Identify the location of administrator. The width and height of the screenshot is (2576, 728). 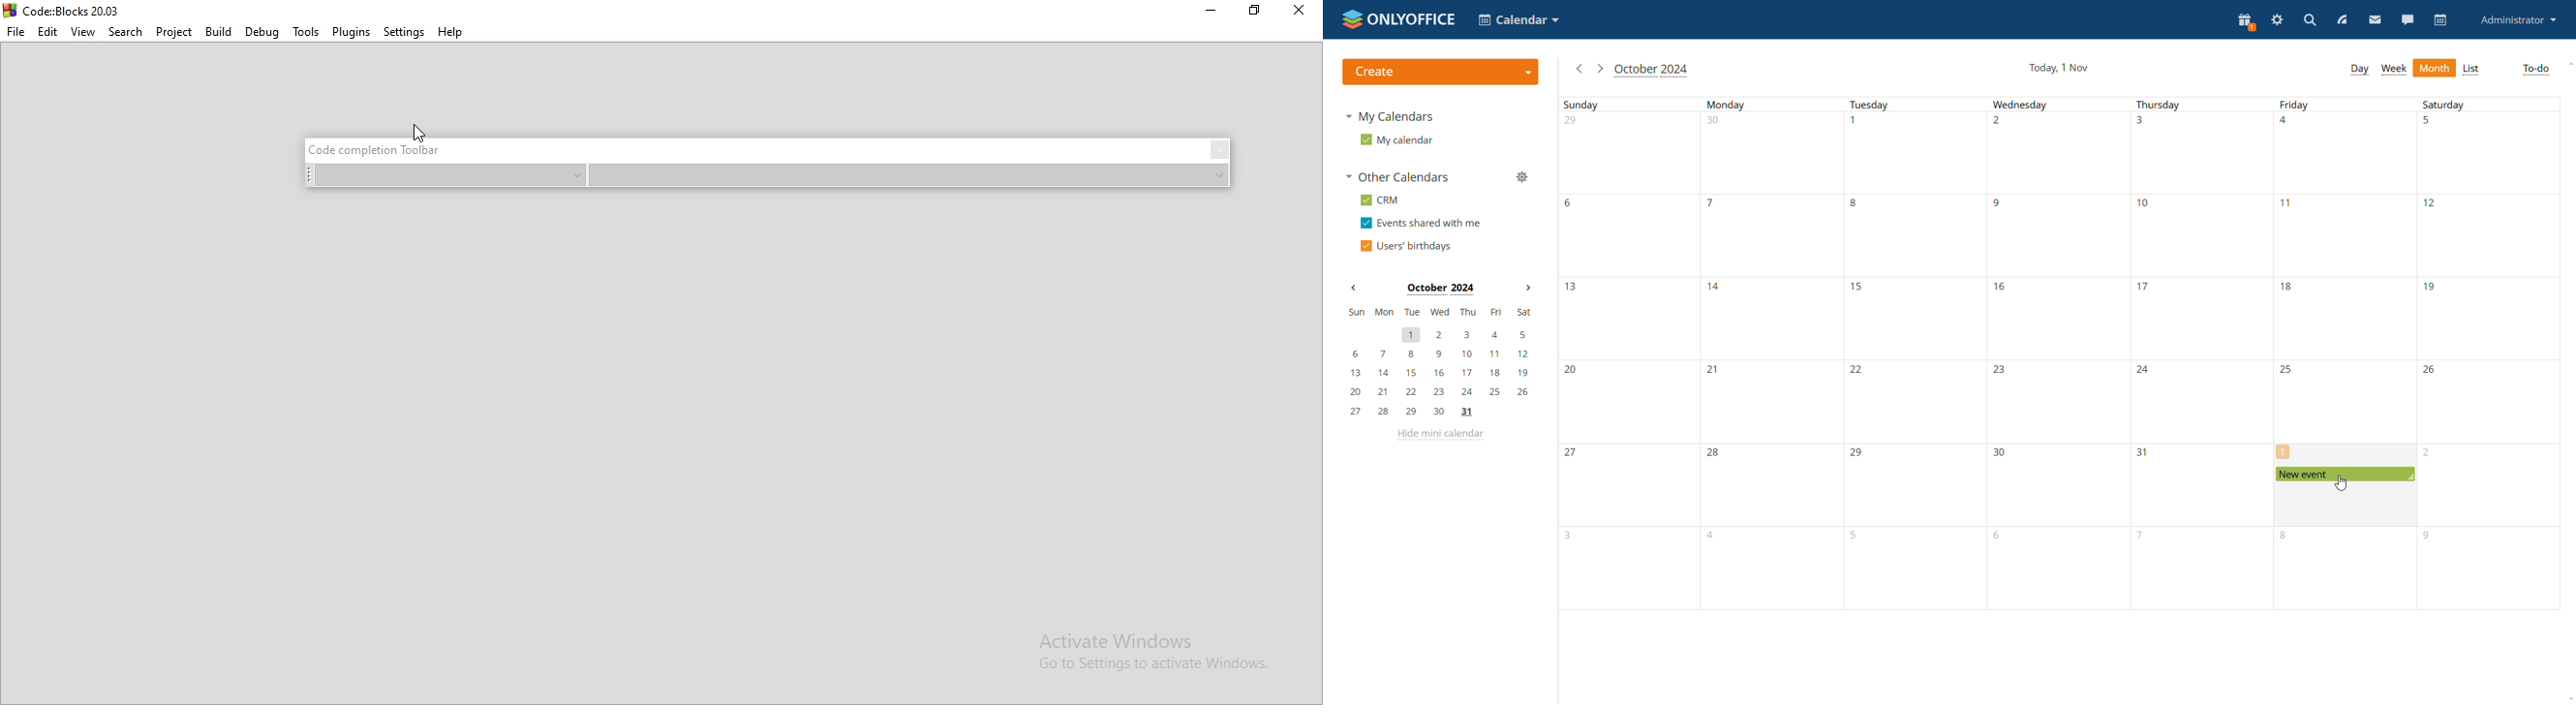
(2519, 20).